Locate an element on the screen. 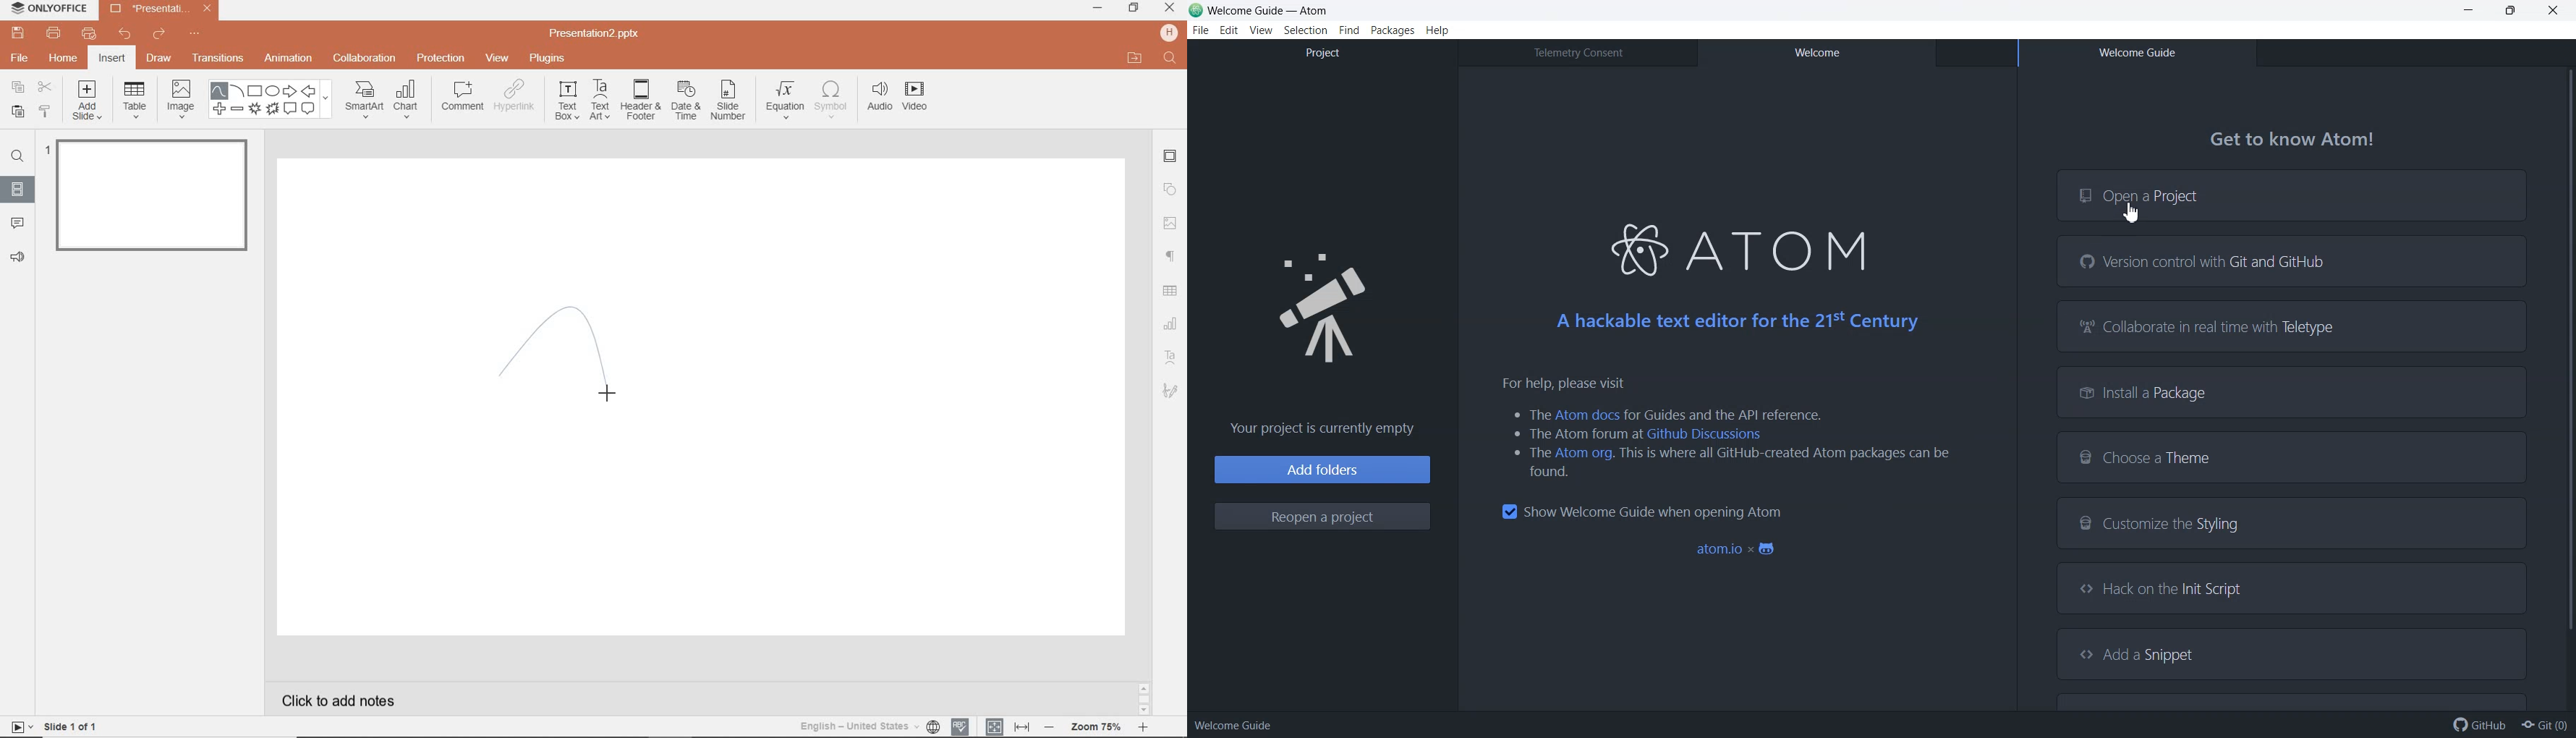 Image resolution: width=2576 pixels, height=756 pixels. TEXTART is located at coordinates (600, 101).